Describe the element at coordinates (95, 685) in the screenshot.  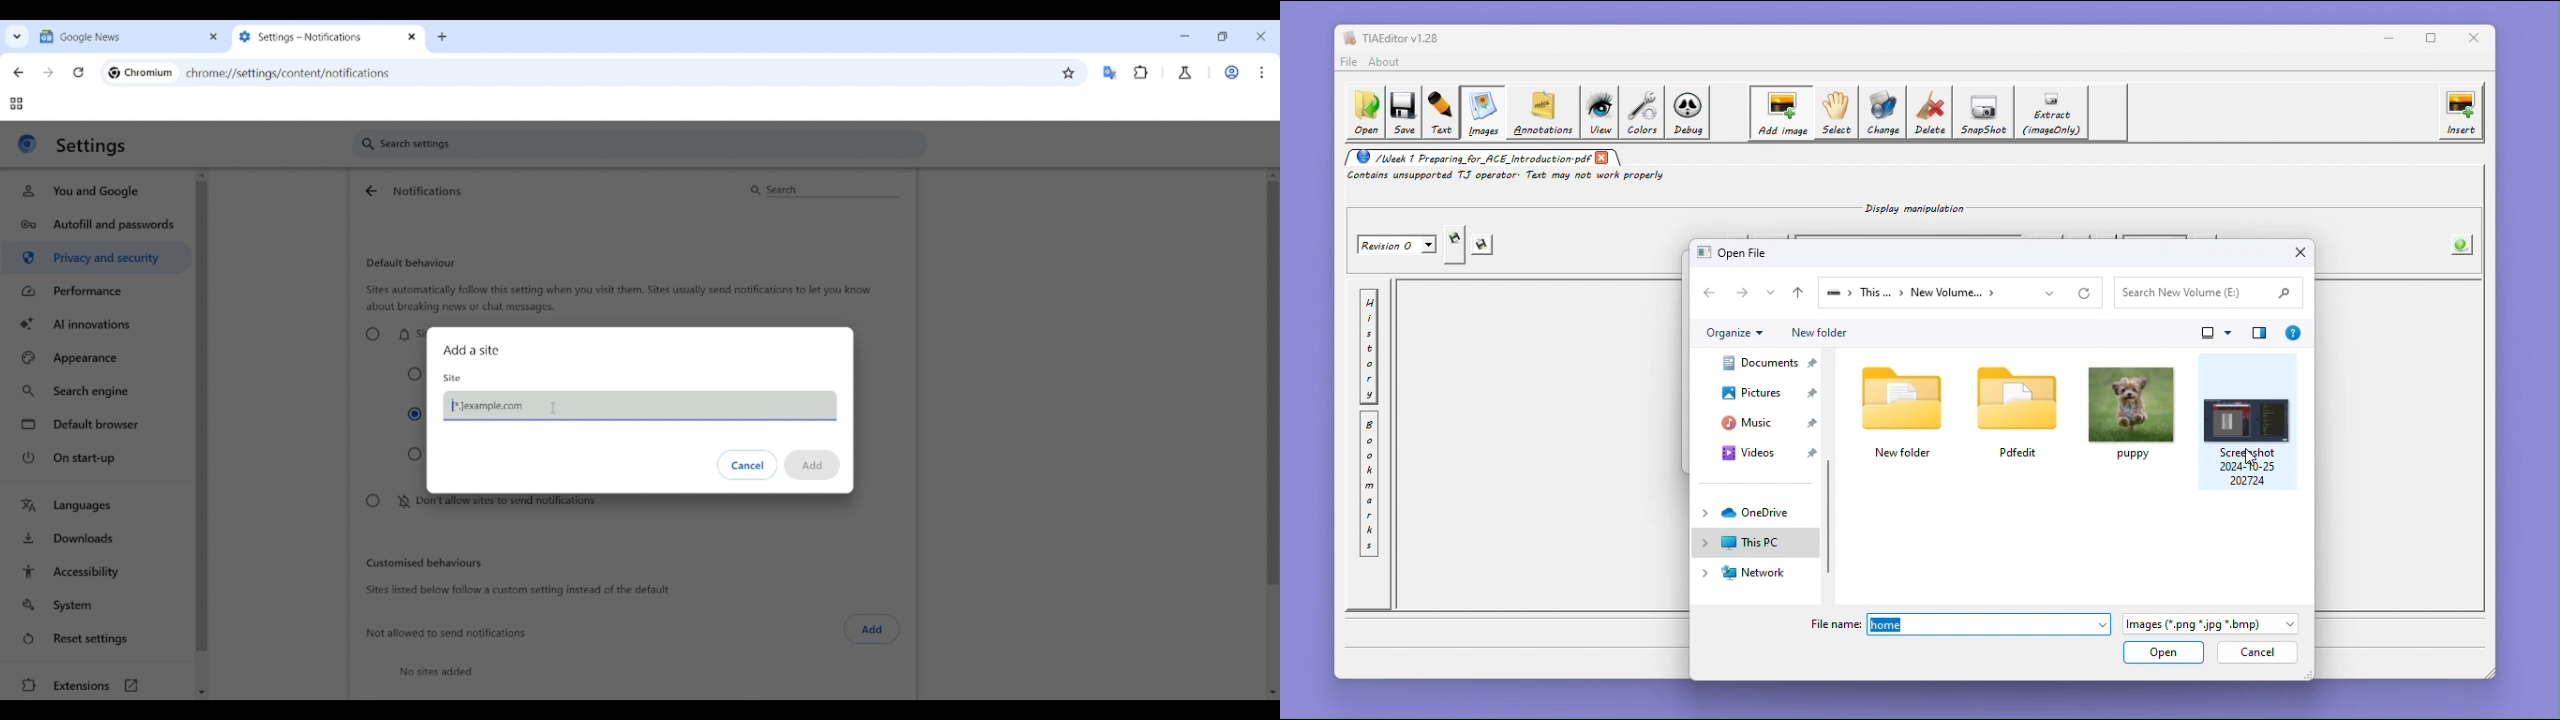
I see `Extensions` at that location.